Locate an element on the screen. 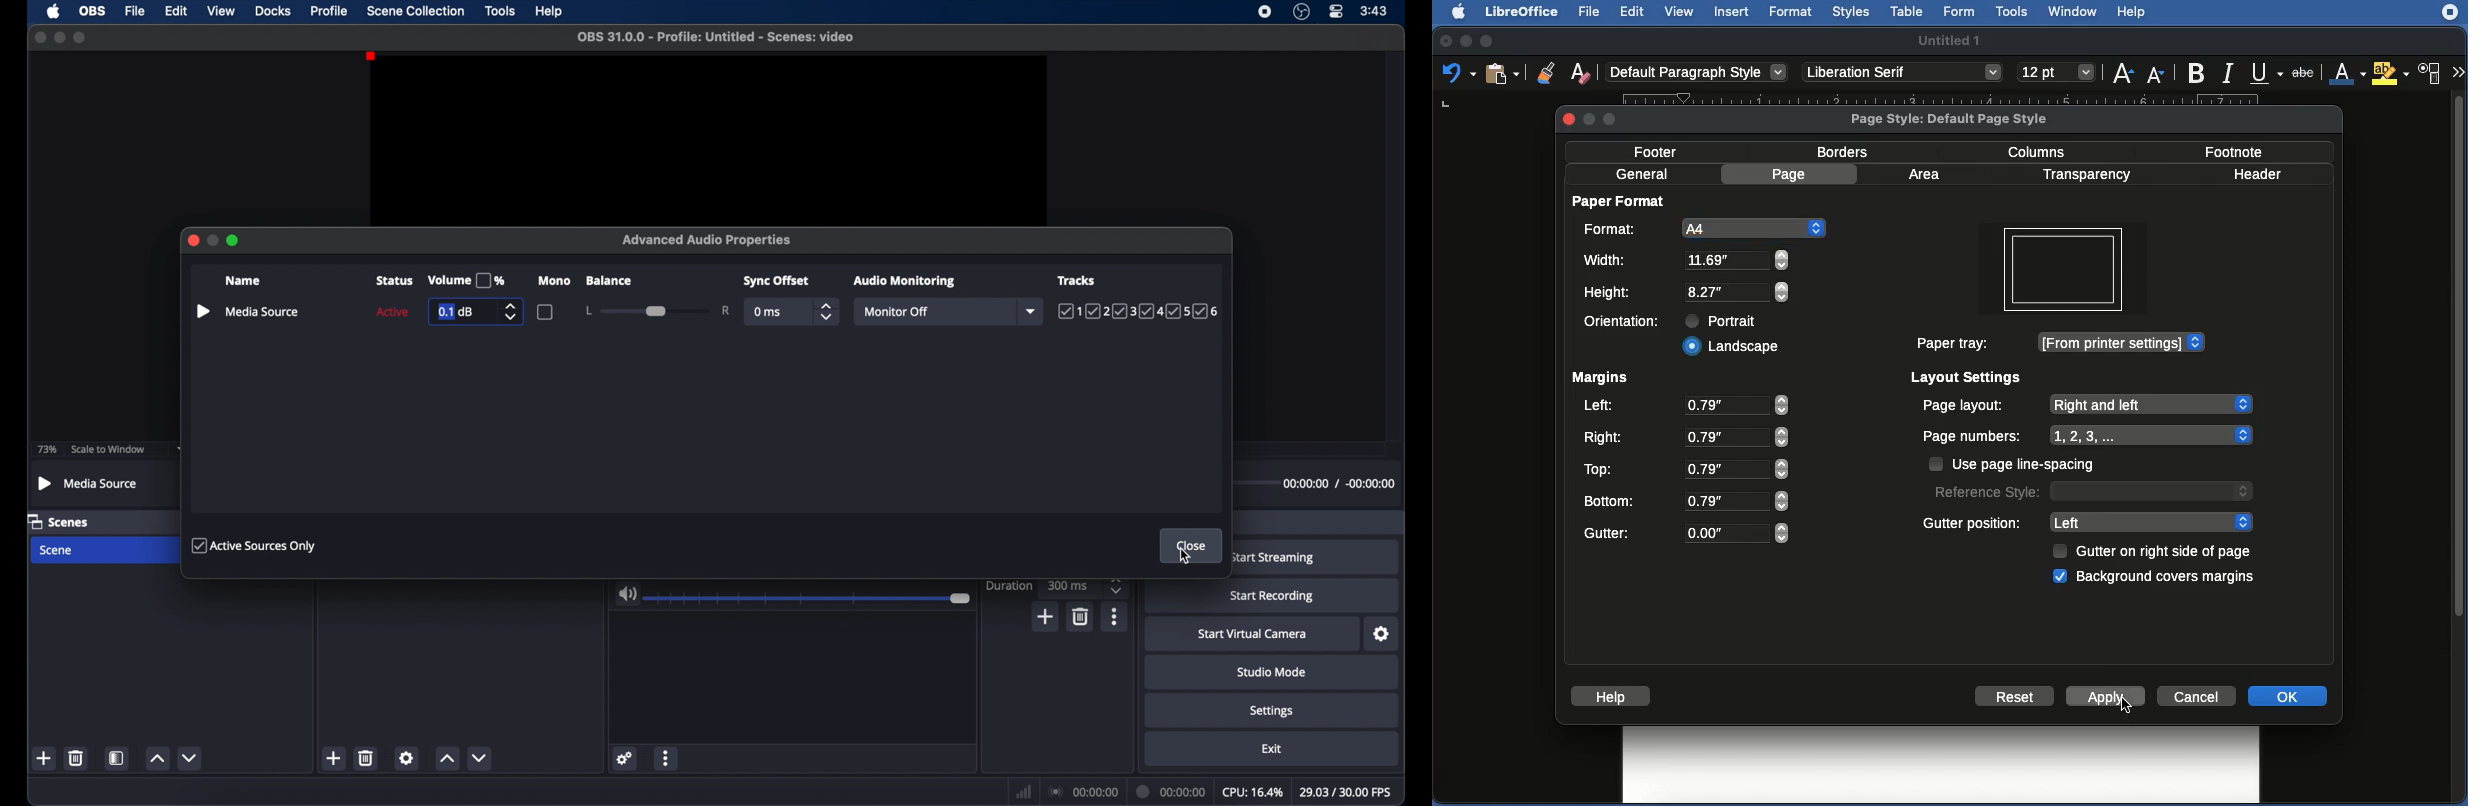  scale  to window is located at coordinates (108, 450).